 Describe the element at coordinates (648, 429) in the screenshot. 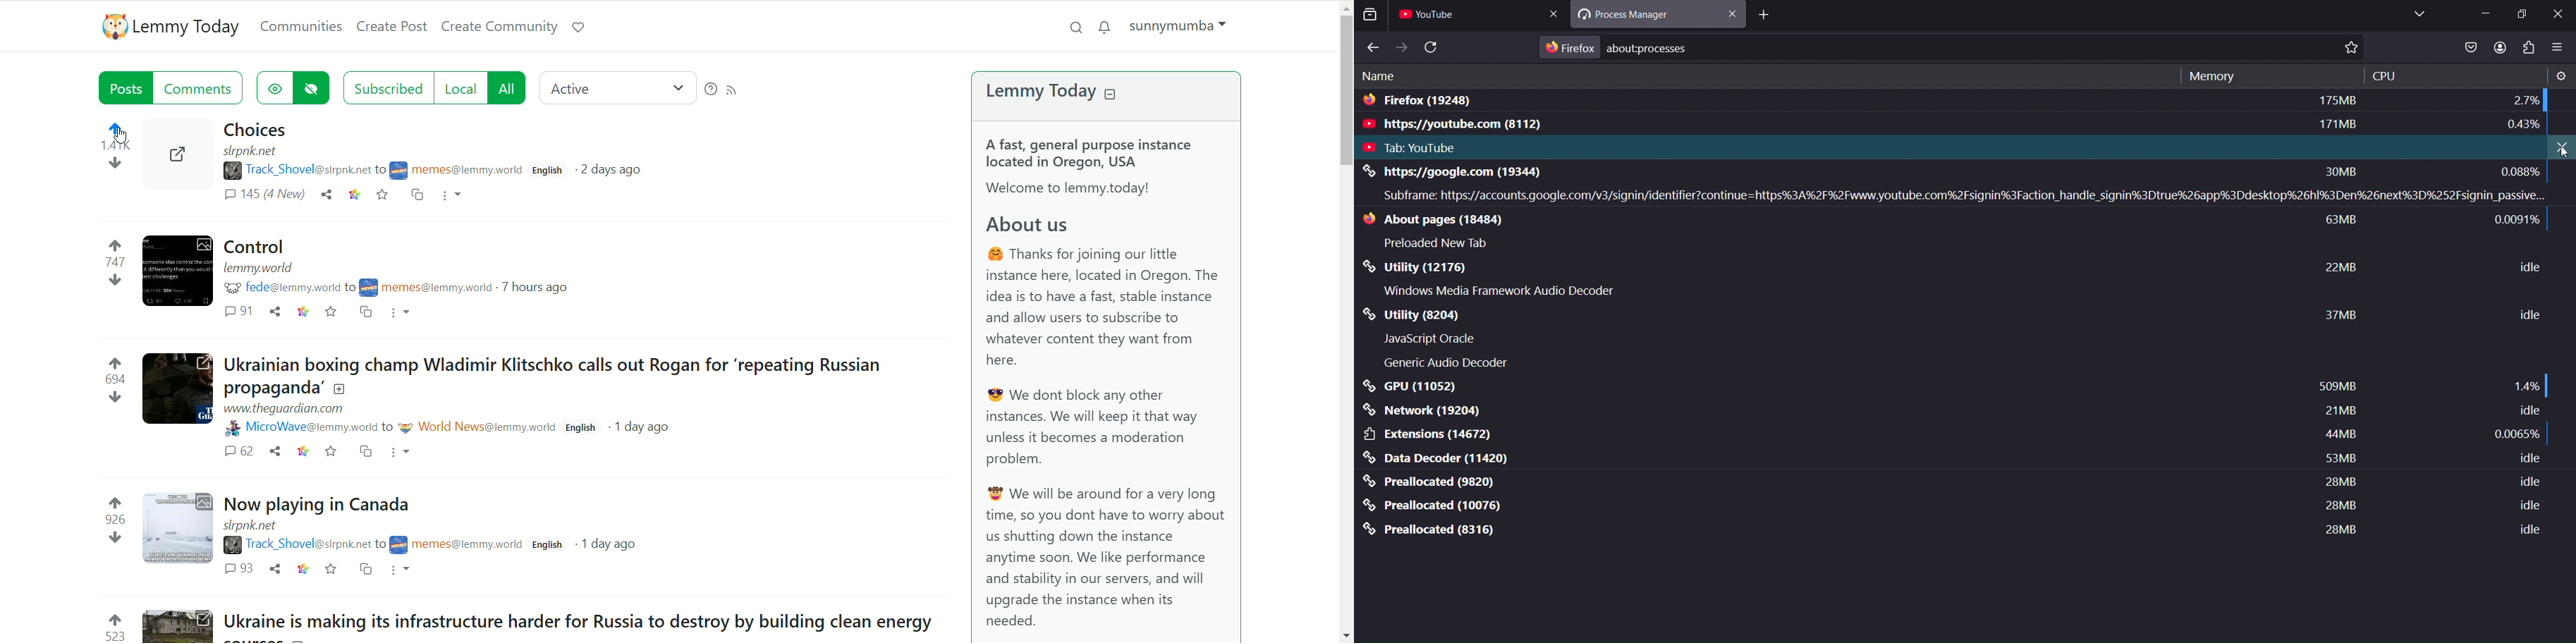

I see `1day ago` at that location.